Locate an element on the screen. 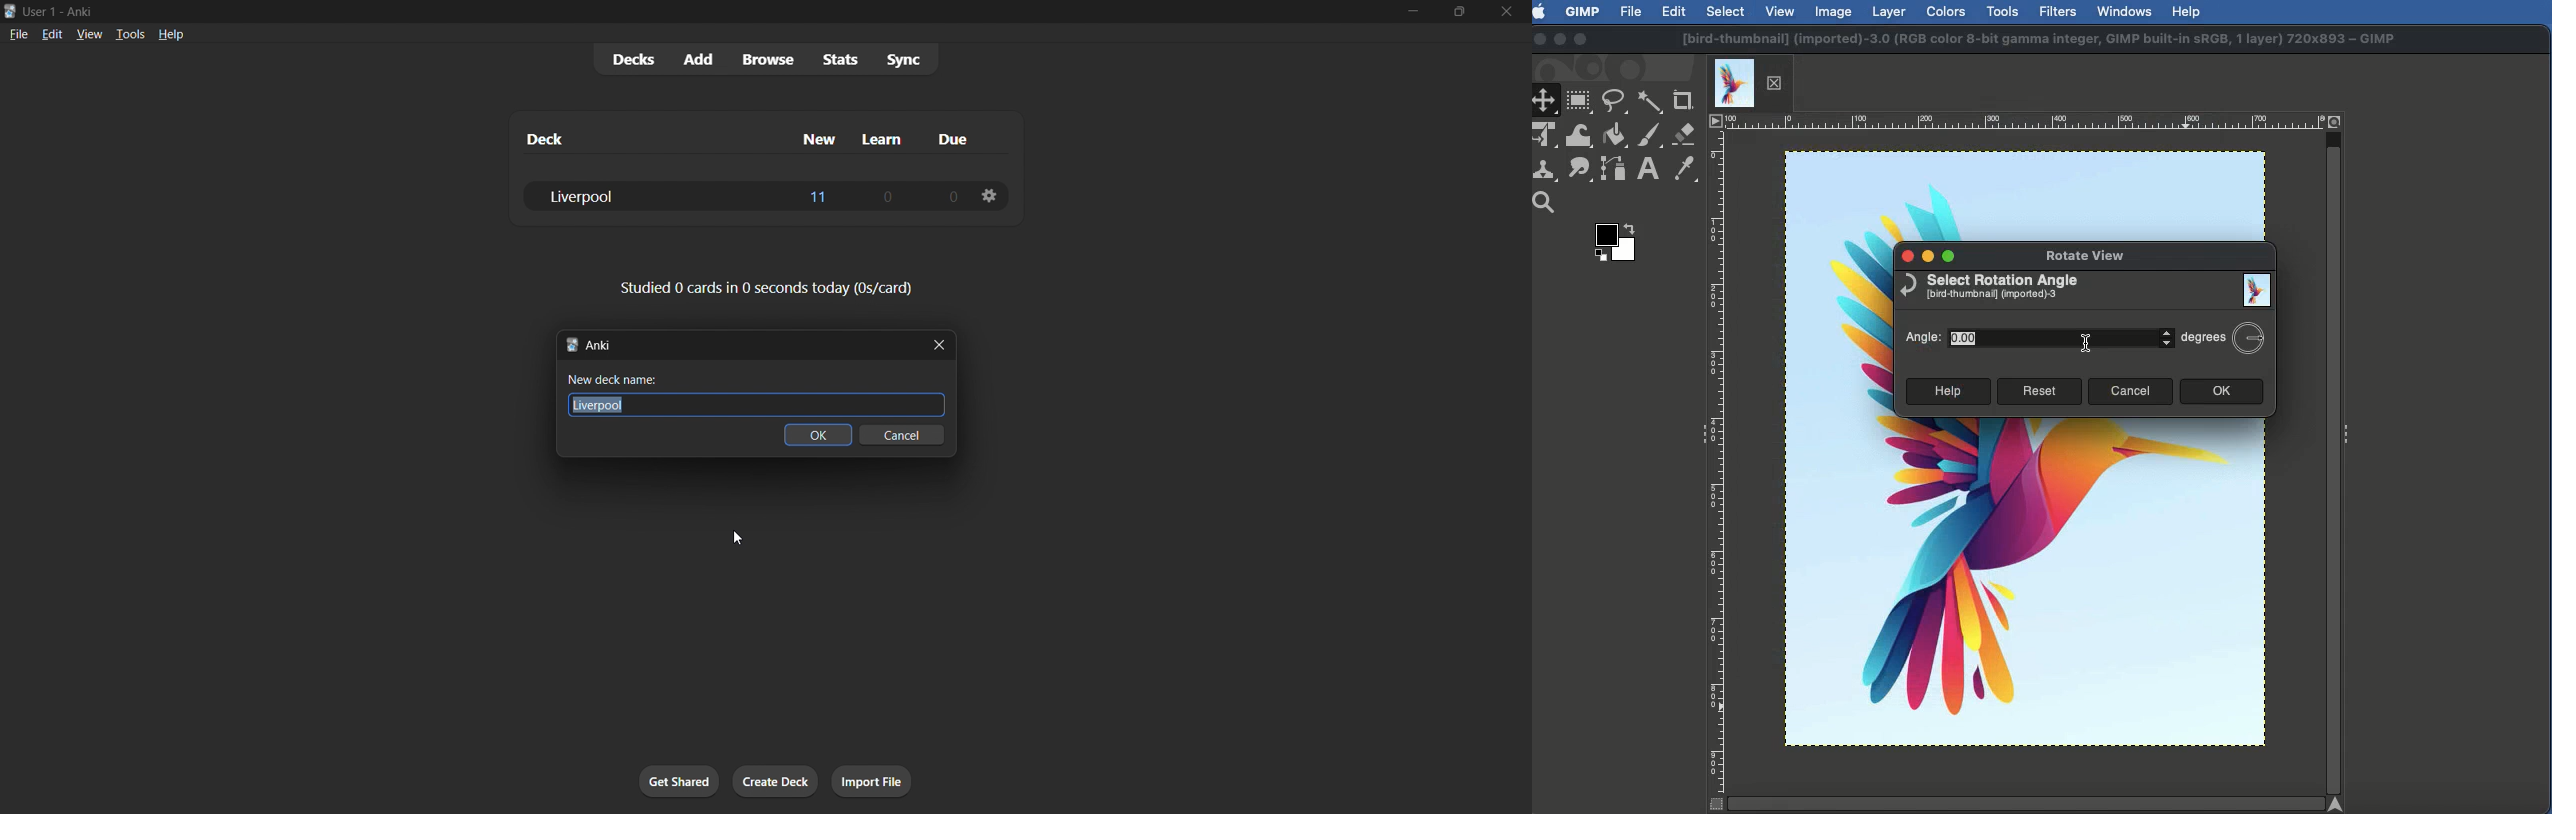 The height and width of the screenshot is (840, 2576).  is located at coordinates (903, 57).